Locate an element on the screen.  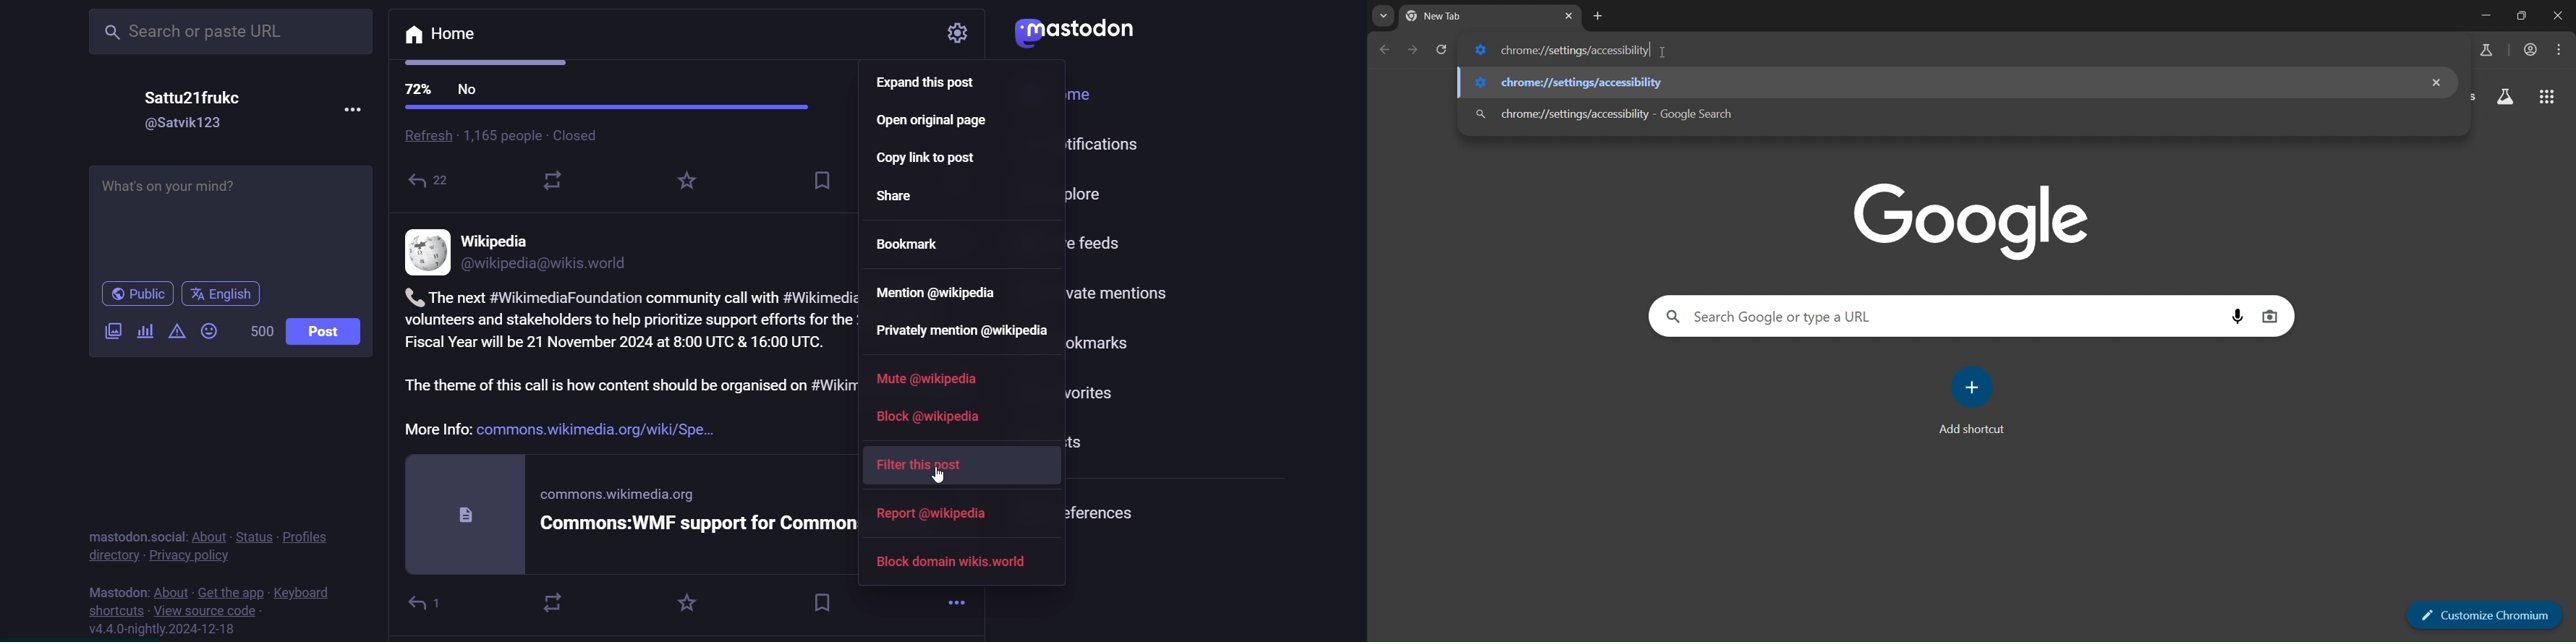
No is located at coordinates (470, 90).